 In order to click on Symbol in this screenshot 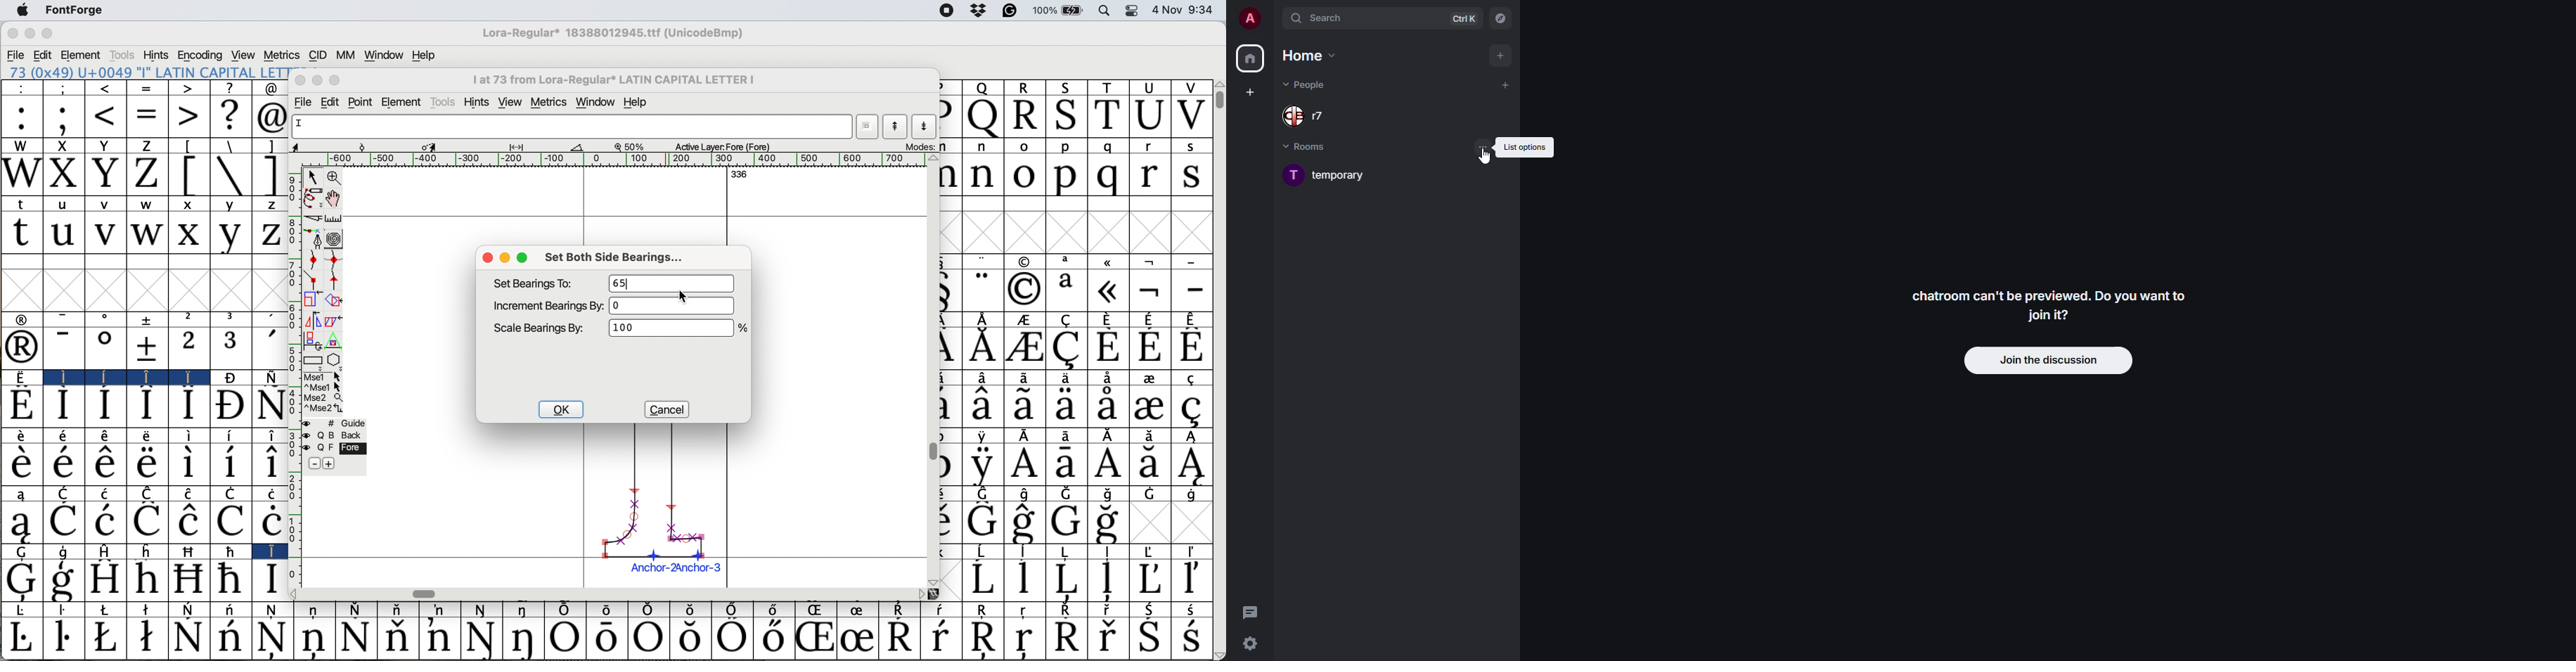, I will do `click(1151, 318)`.